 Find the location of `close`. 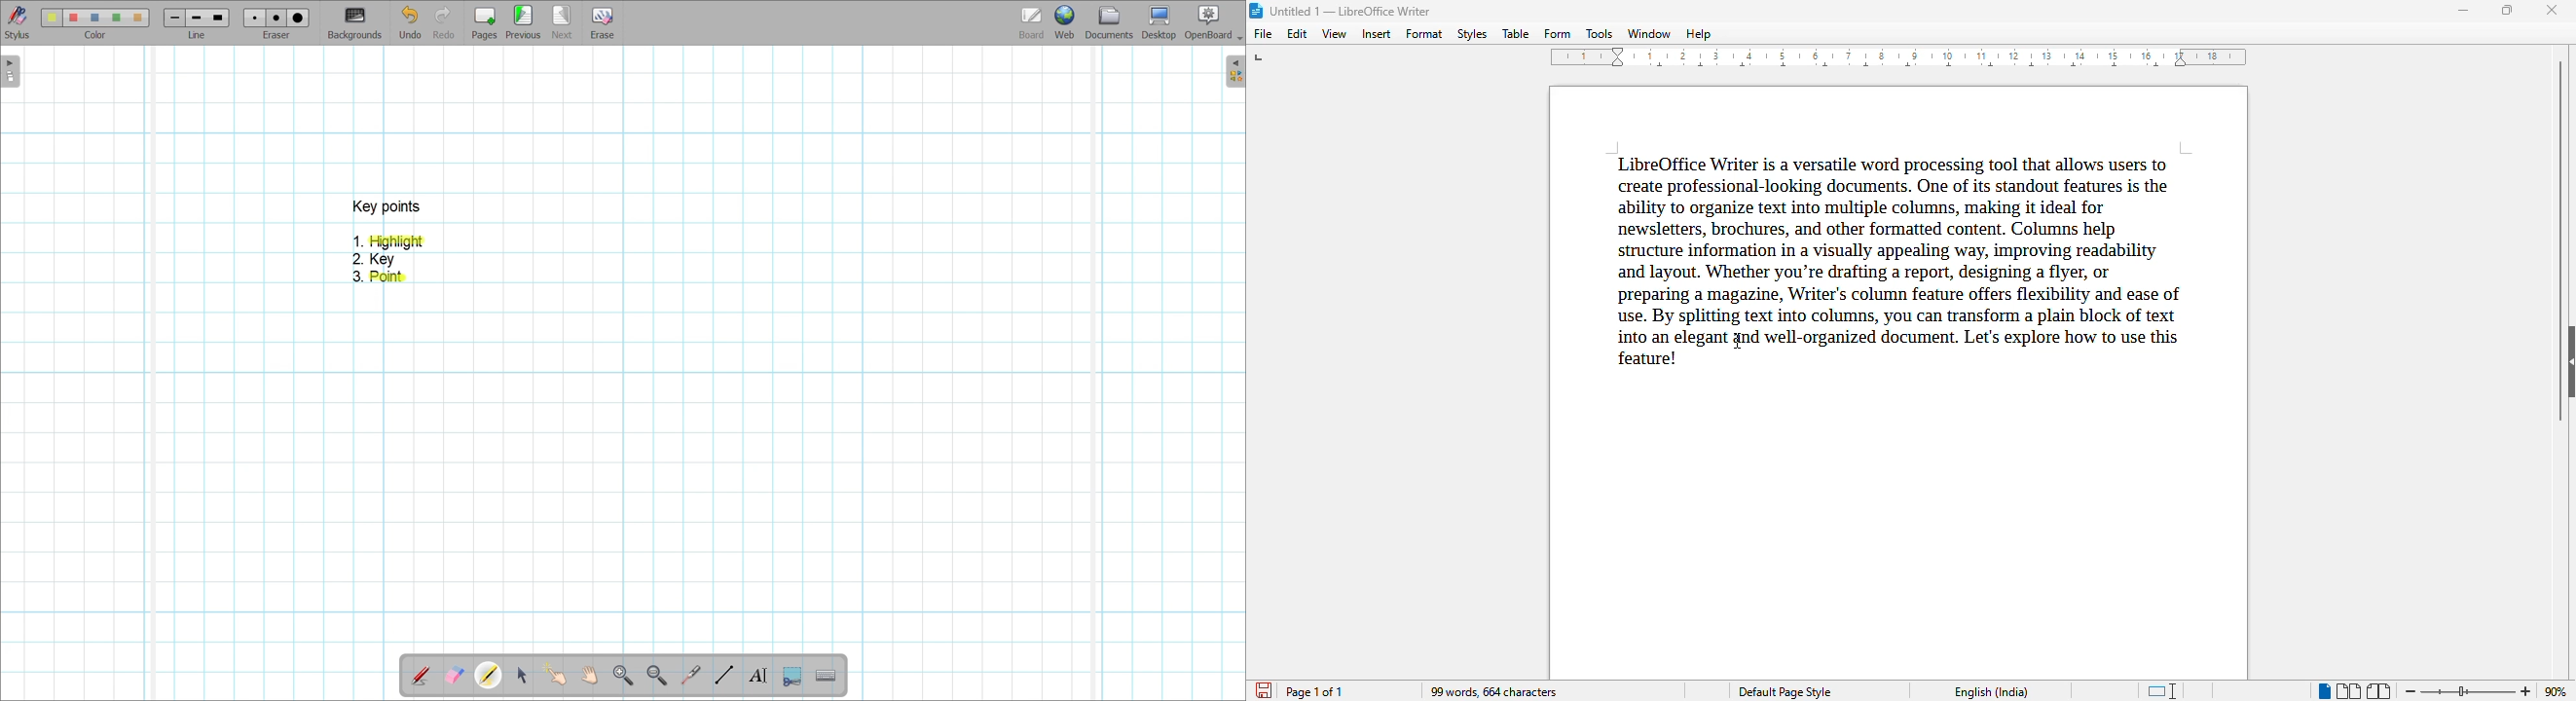

close is located at coordinates (2552, 10).